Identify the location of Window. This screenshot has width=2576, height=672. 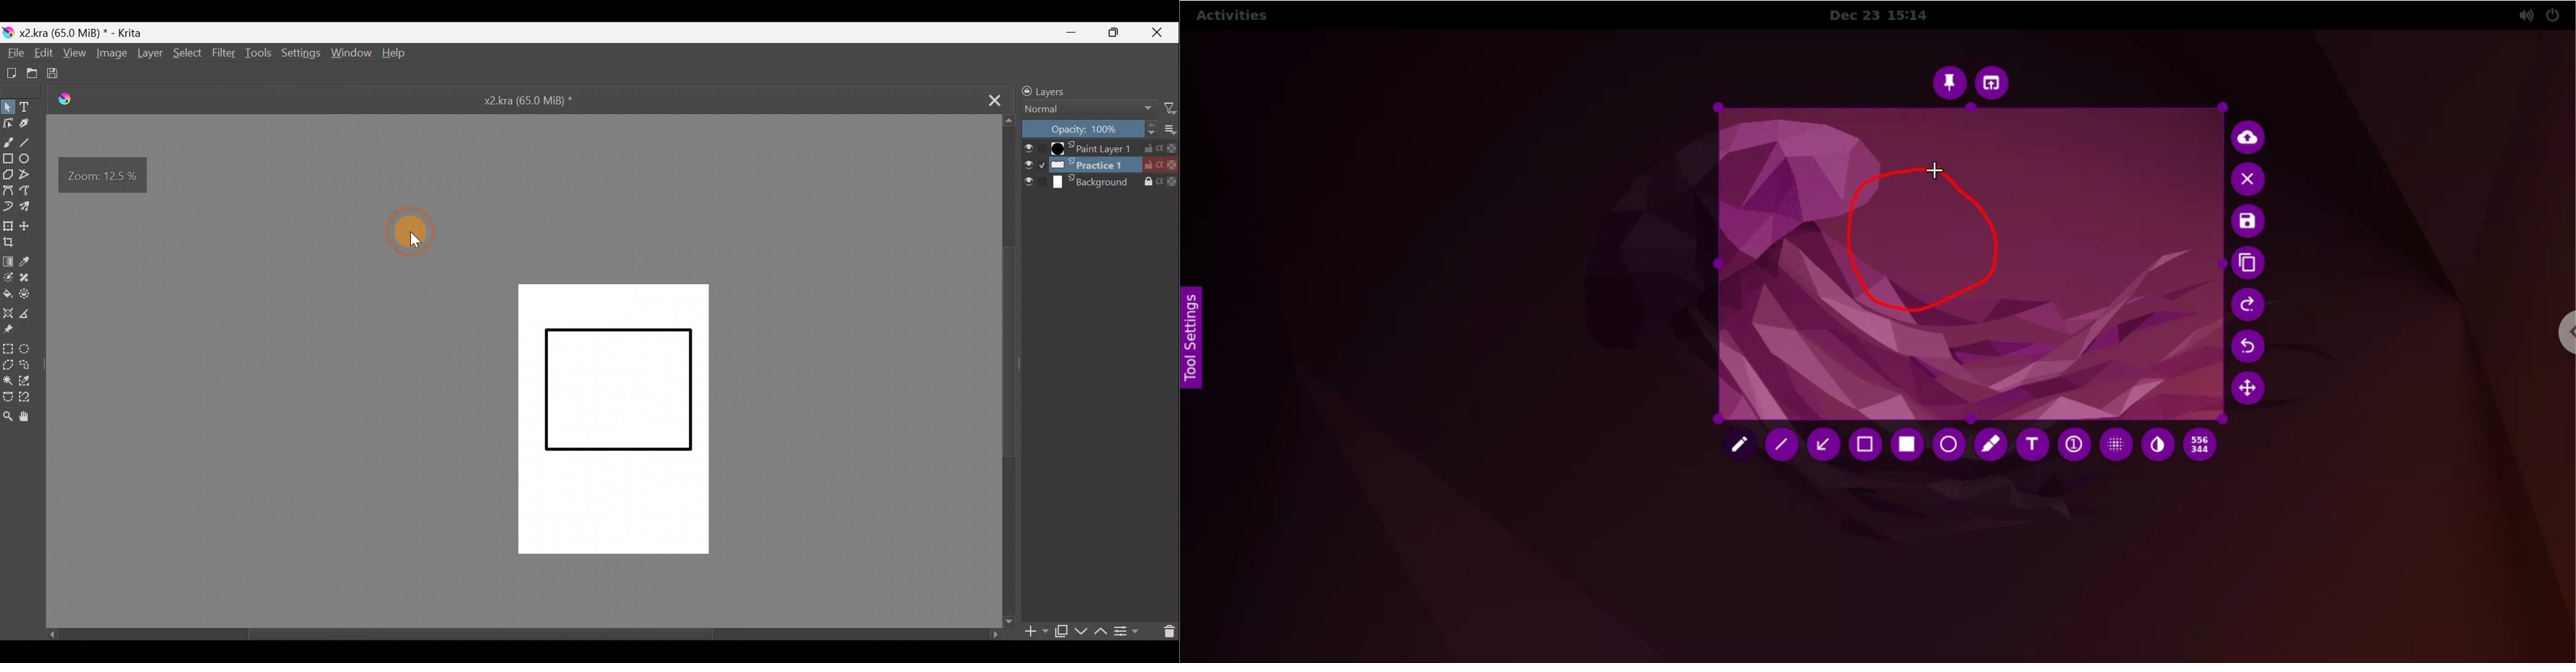
(348, 54).